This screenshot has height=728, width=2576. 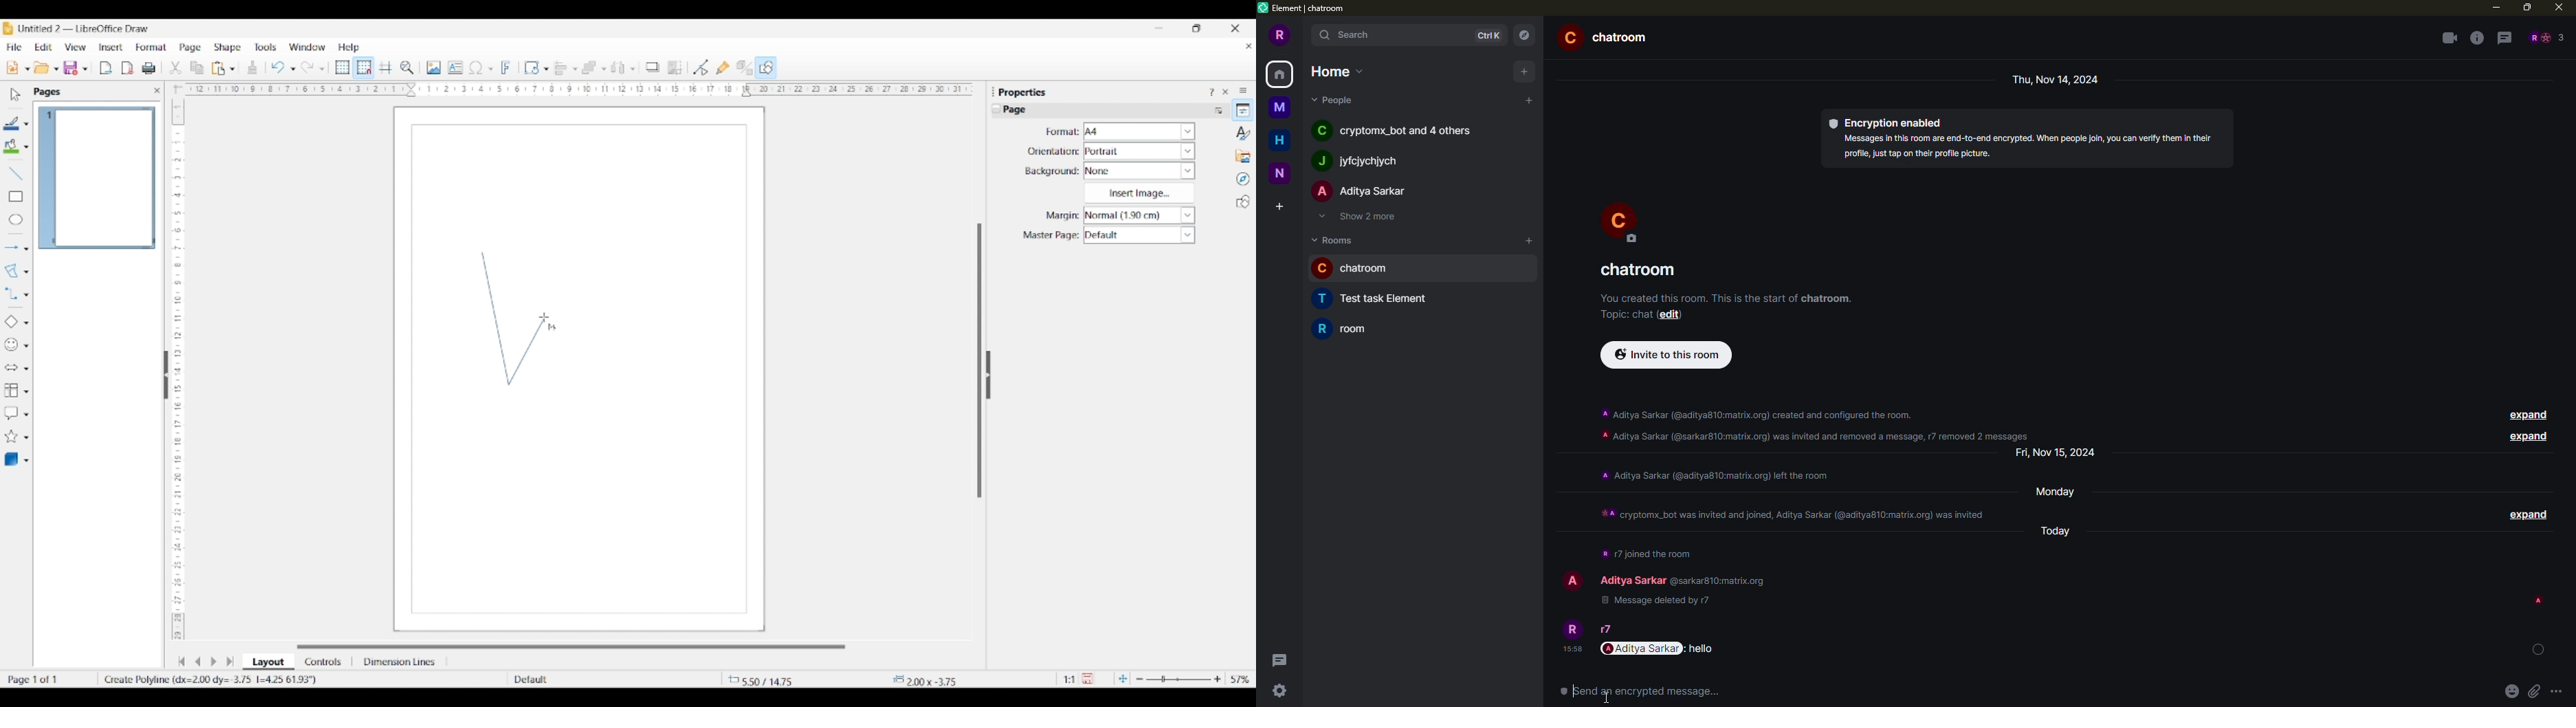 What do you see at coordinates (1140, 680) in the screenshot?
I see `Zoom out` at bounding box center [1140, 680].